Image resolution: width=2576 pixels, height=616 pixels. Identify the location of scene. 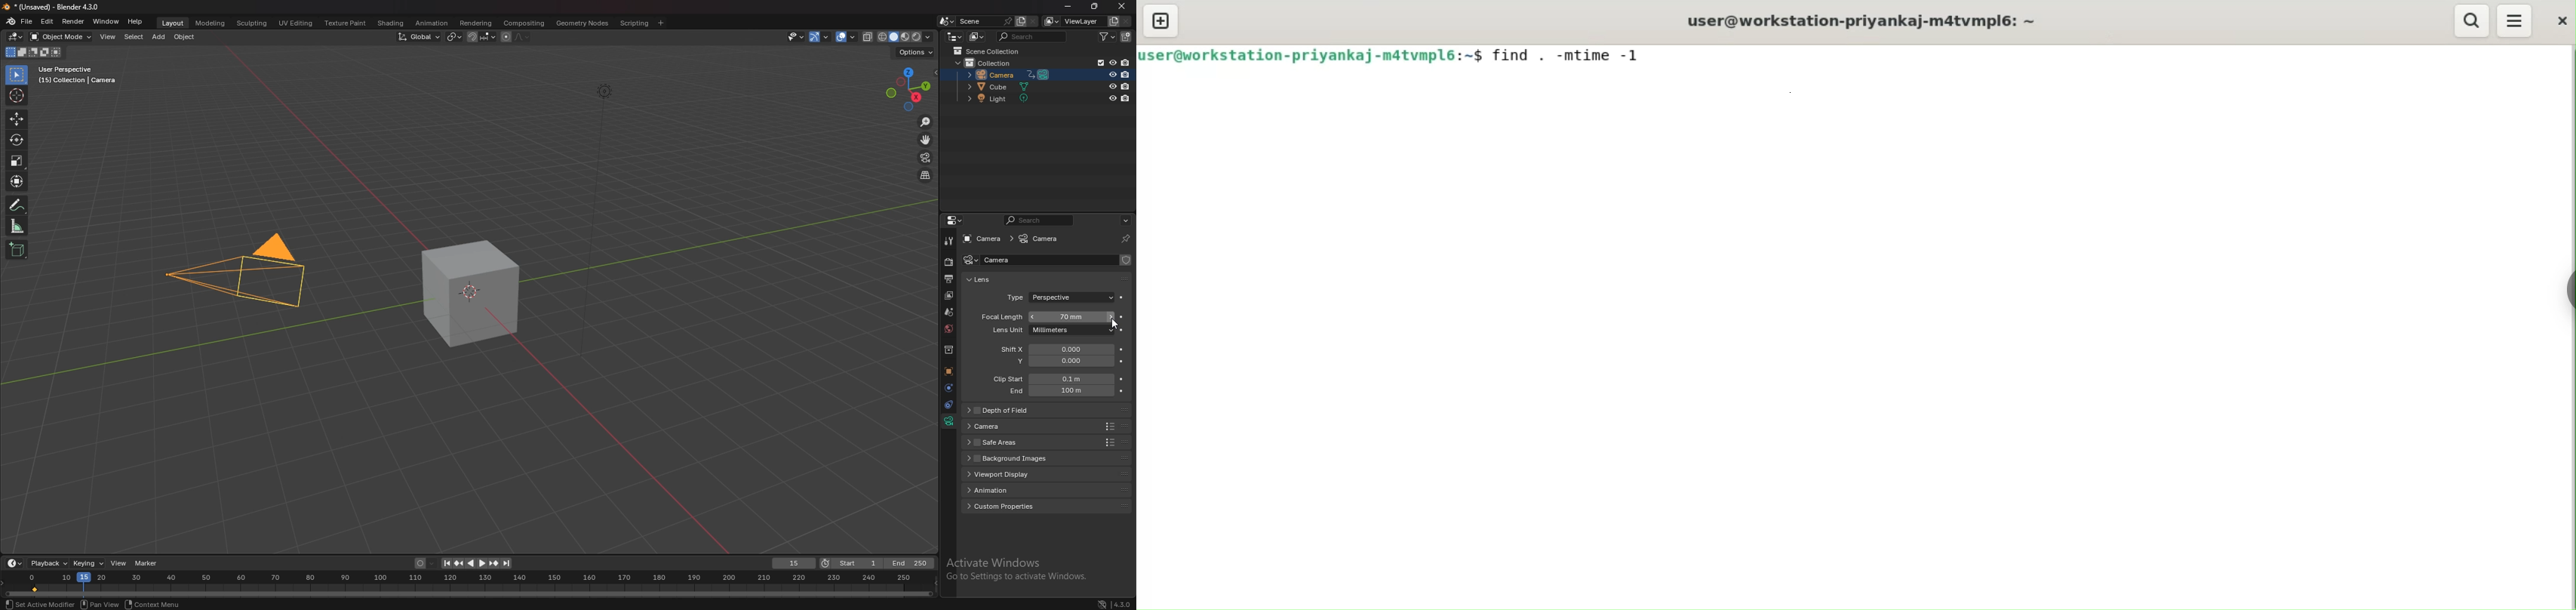
(950, 312).